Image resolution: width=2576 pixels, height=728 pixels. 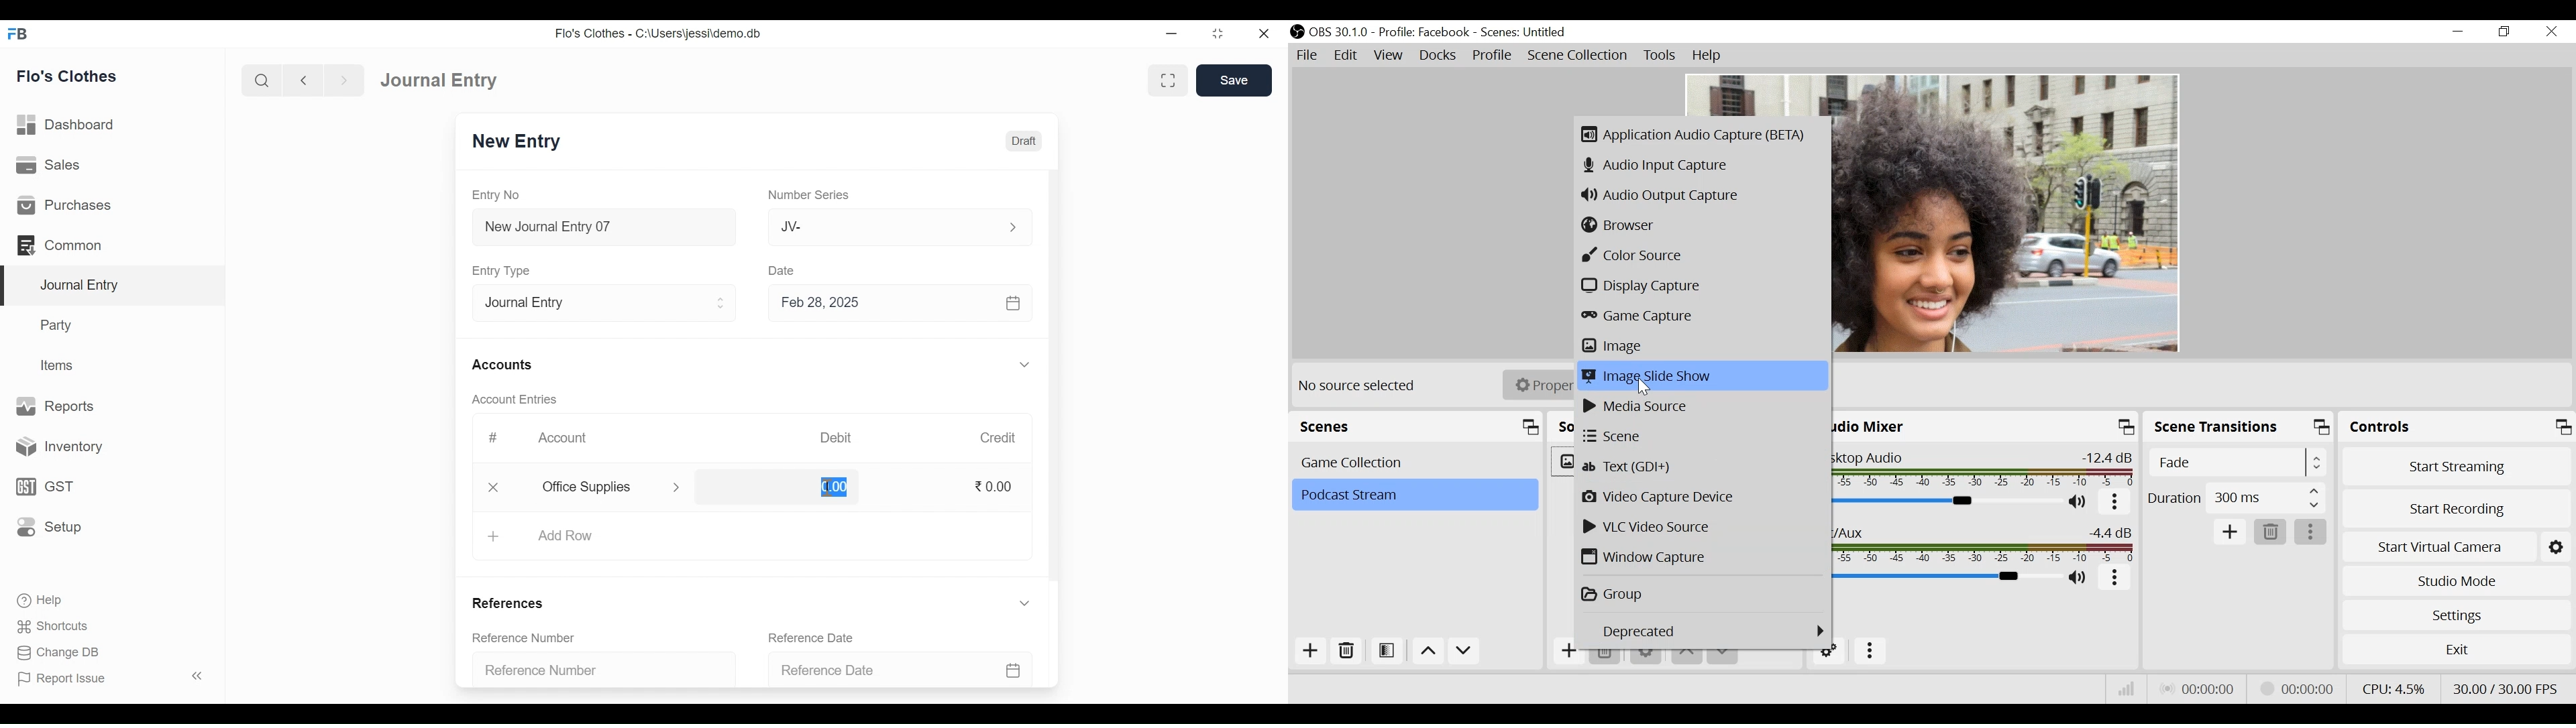 I want to click on Purchases, so click(x=64, y=204).